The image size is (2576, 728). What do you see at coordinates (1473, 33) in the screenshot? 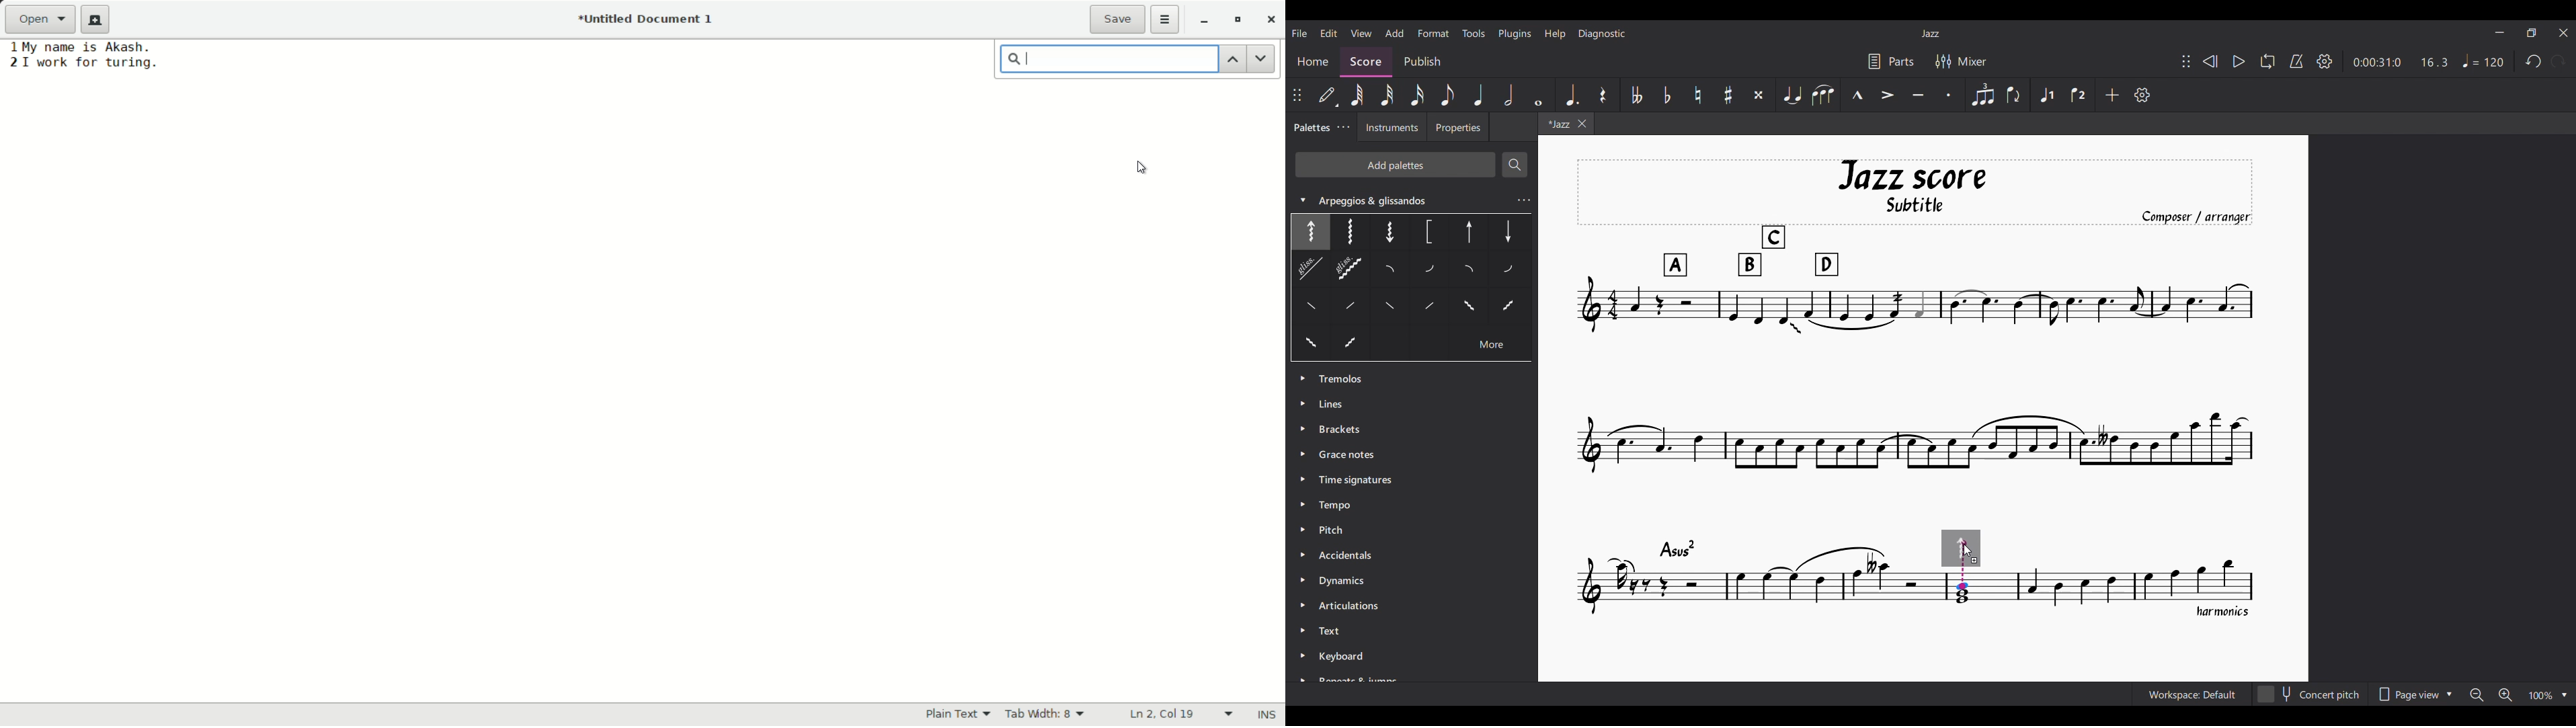
I see `Tools menu` at bounding box center [1473, 33].